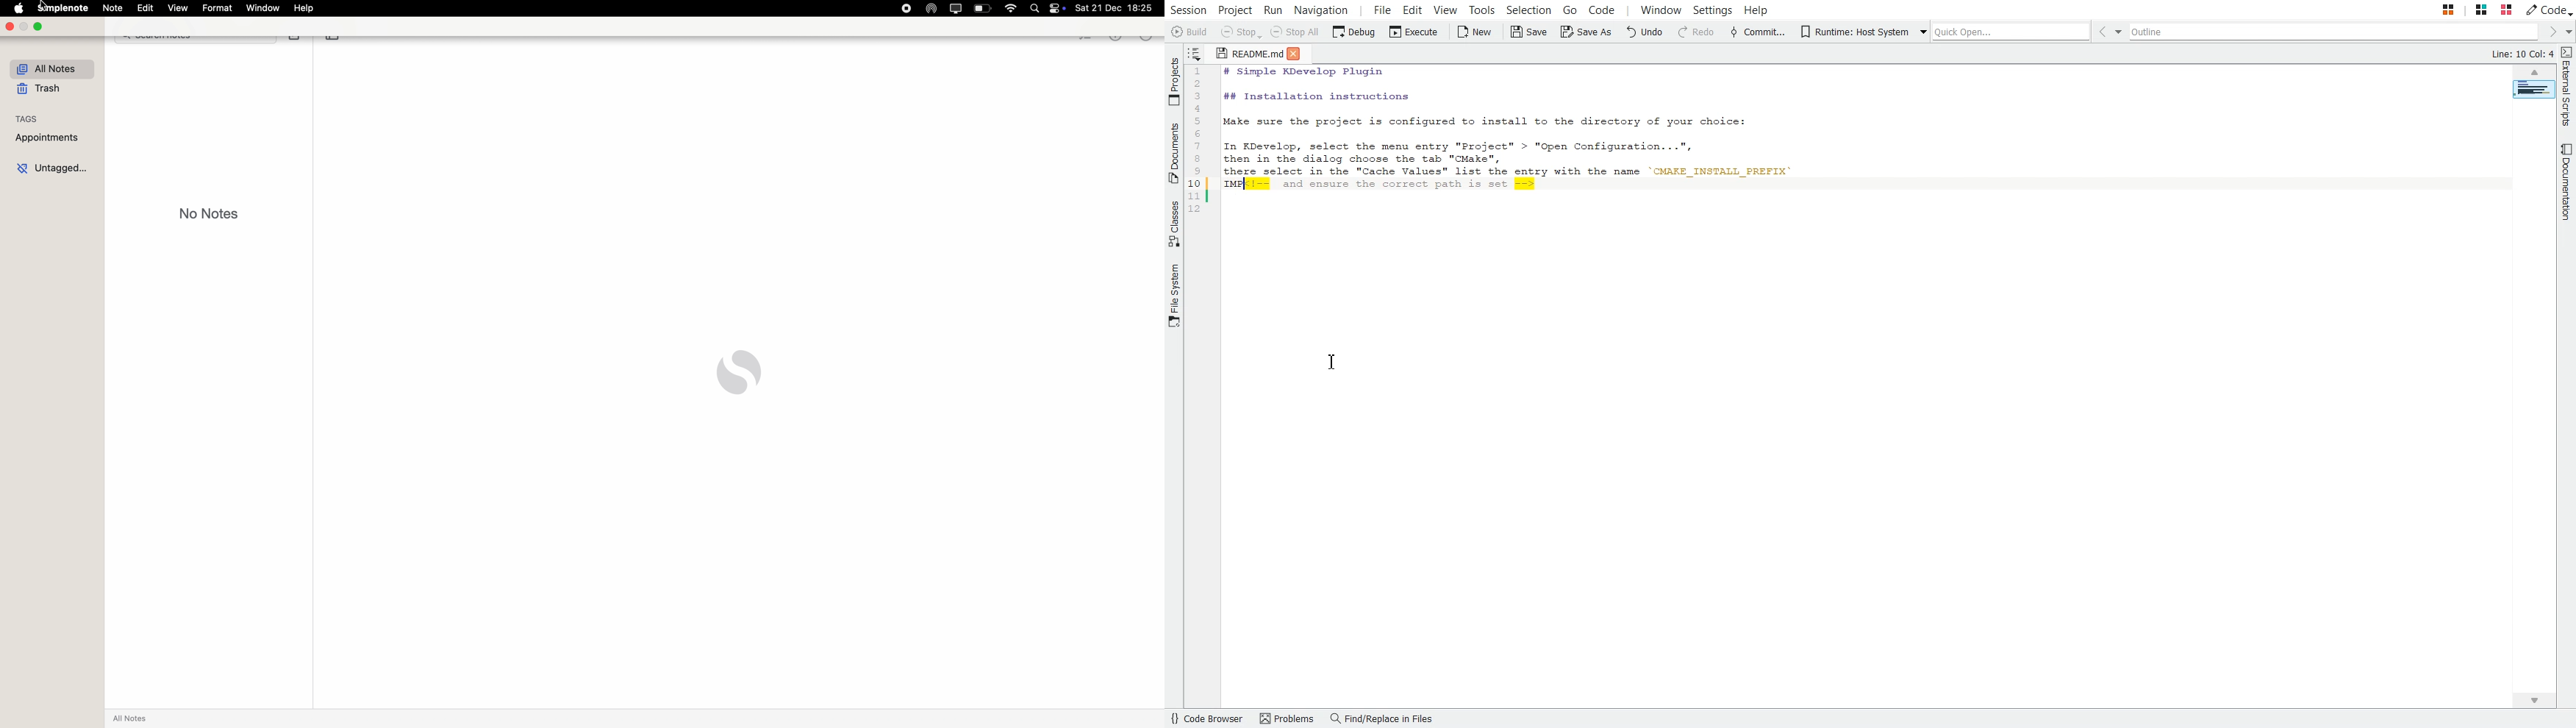 This screenshot has height=728, width=2576. I want to click on all notes, so click(132, 719).